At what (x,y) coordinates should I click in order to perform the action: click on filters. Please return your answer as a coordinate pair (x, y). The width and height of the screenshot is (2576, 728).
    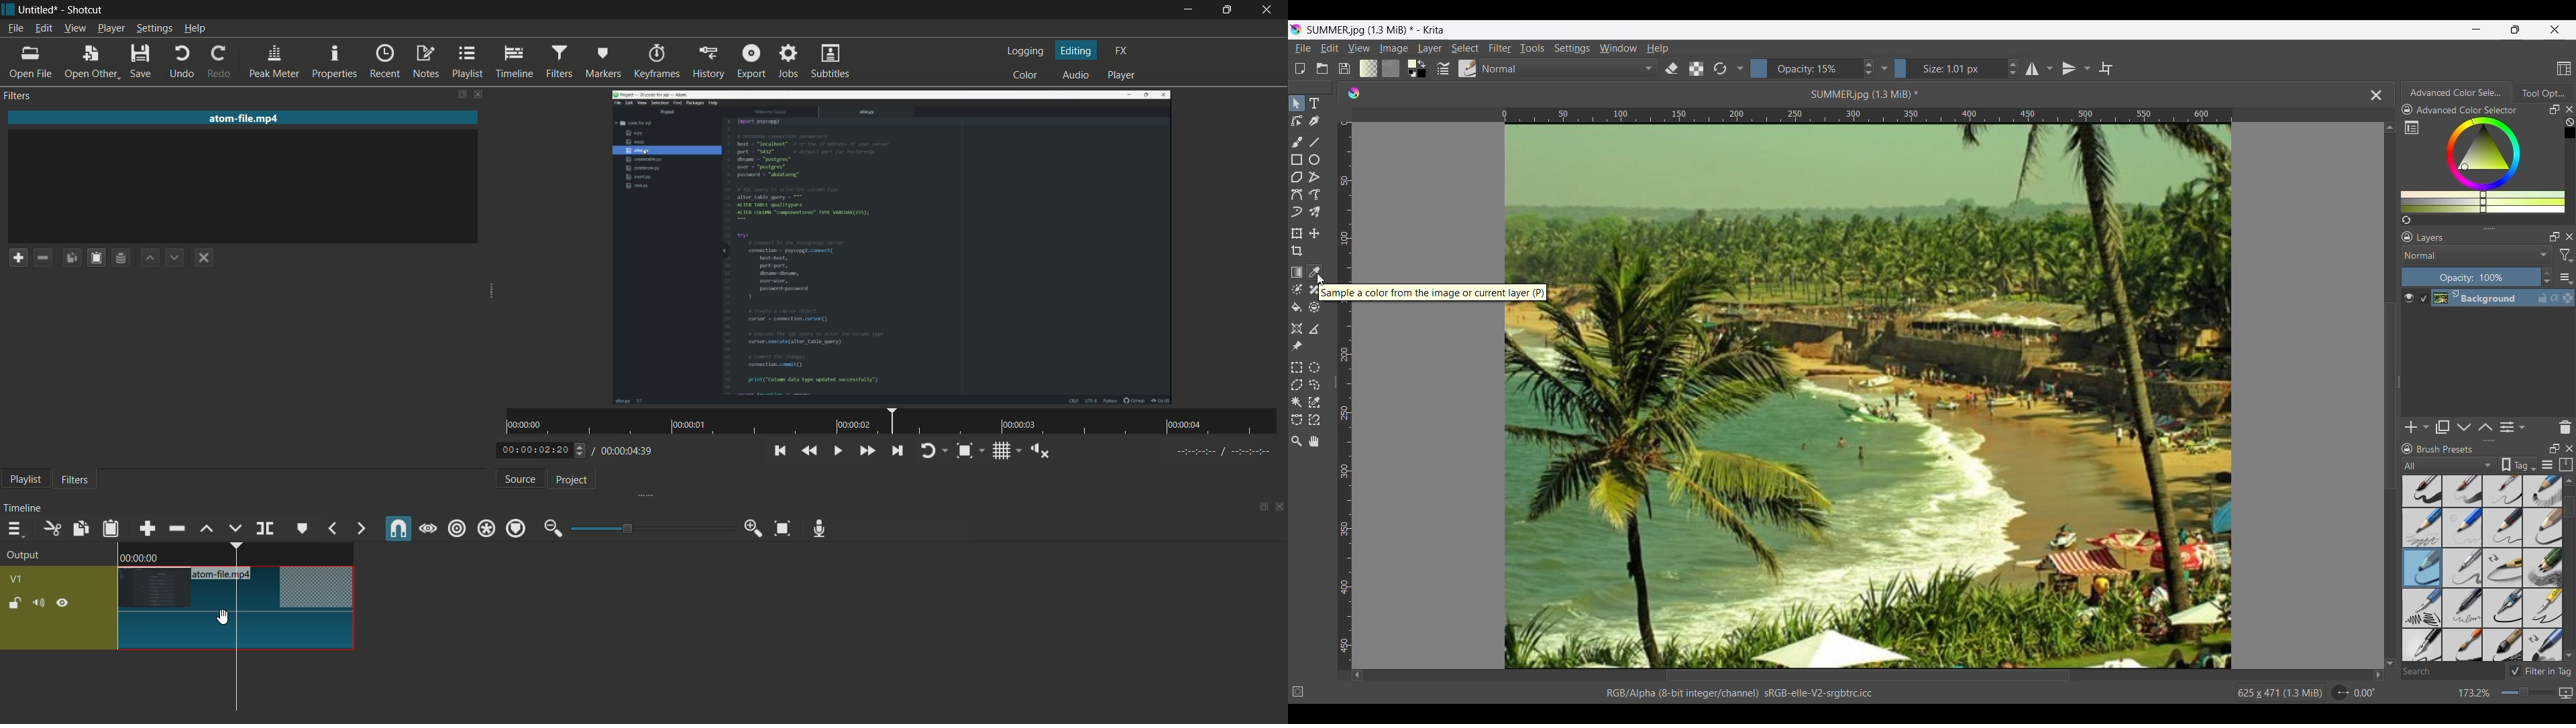
    Looking at the image, I should click on (77, 480).